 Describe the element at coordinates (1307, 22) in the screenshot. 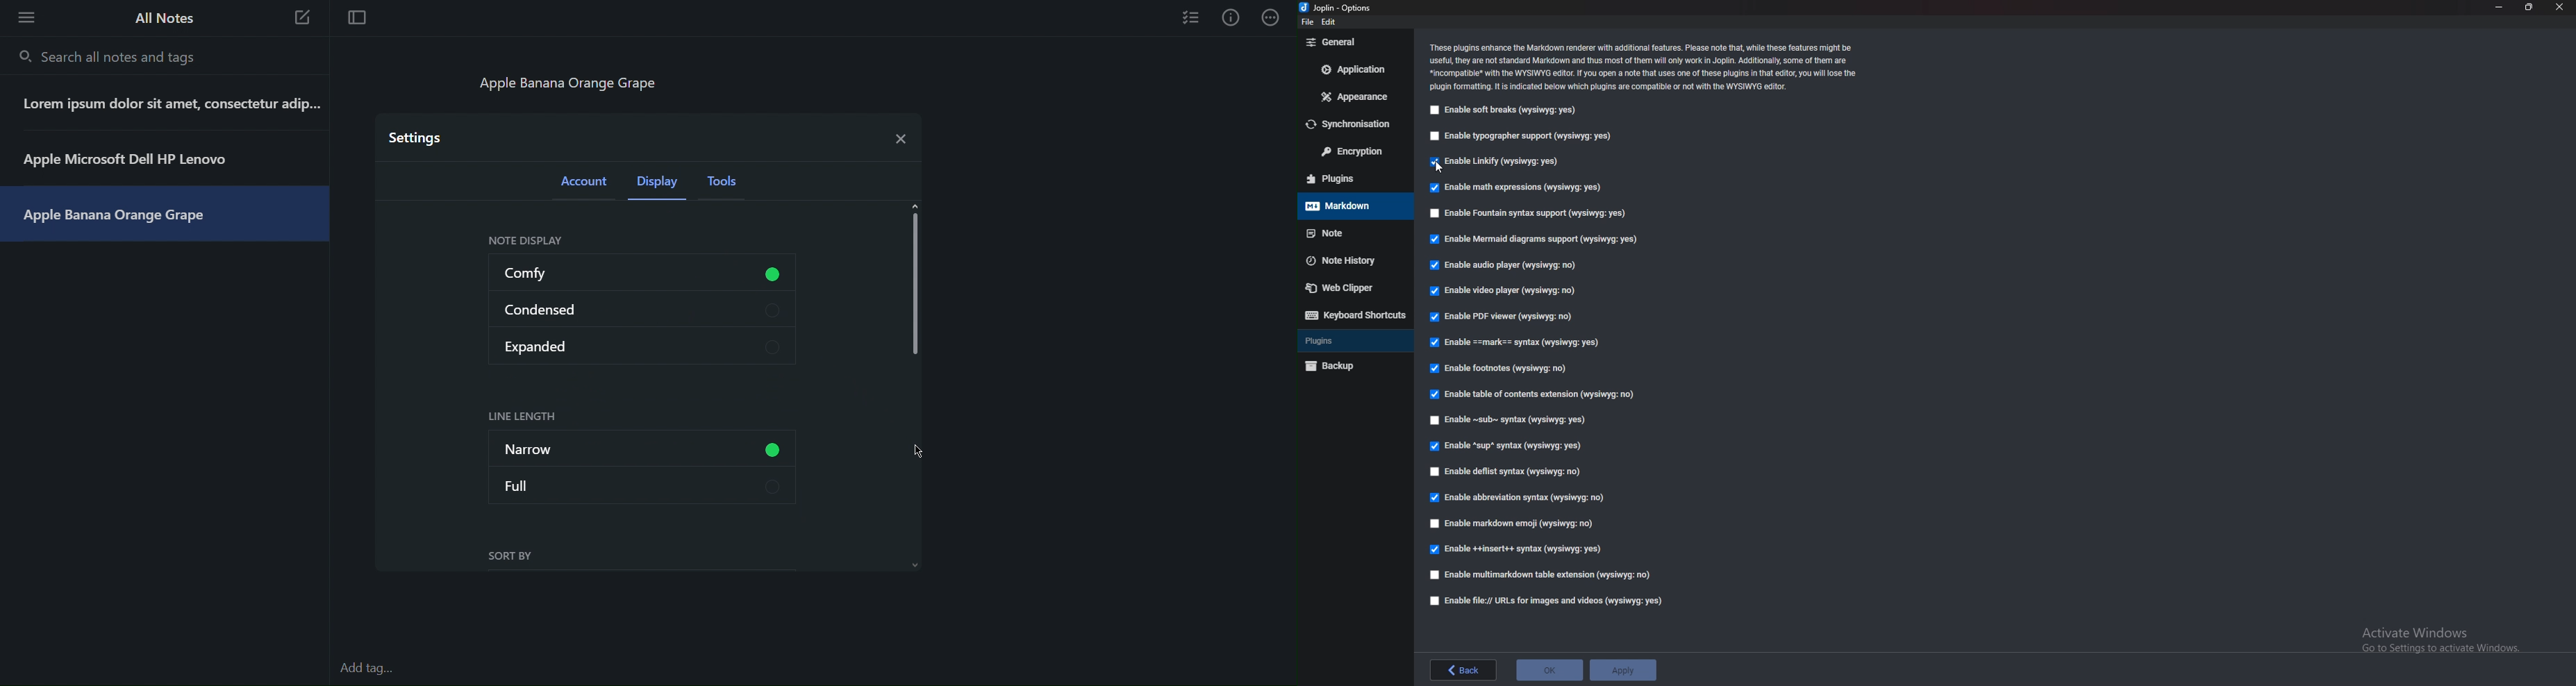

I see `file` at that location.